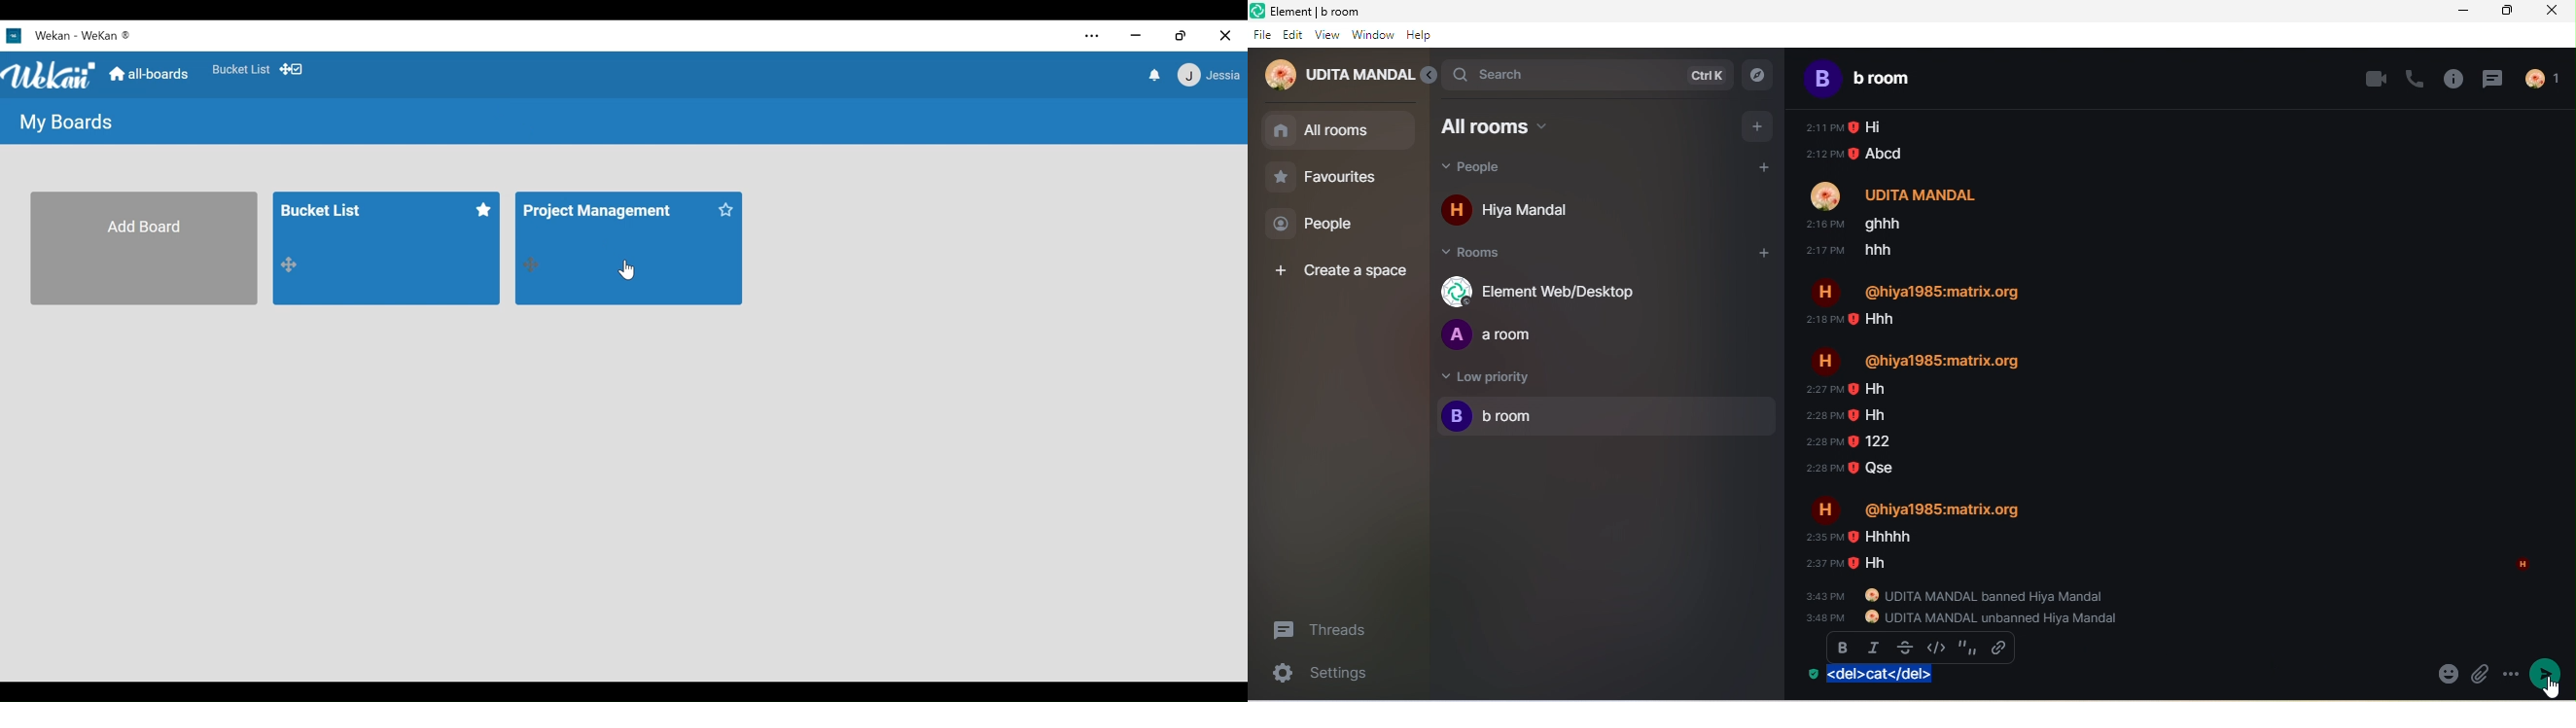  Describe the element at coordinates (1336, 178) in the screenshot. I see `favourites` at that location.